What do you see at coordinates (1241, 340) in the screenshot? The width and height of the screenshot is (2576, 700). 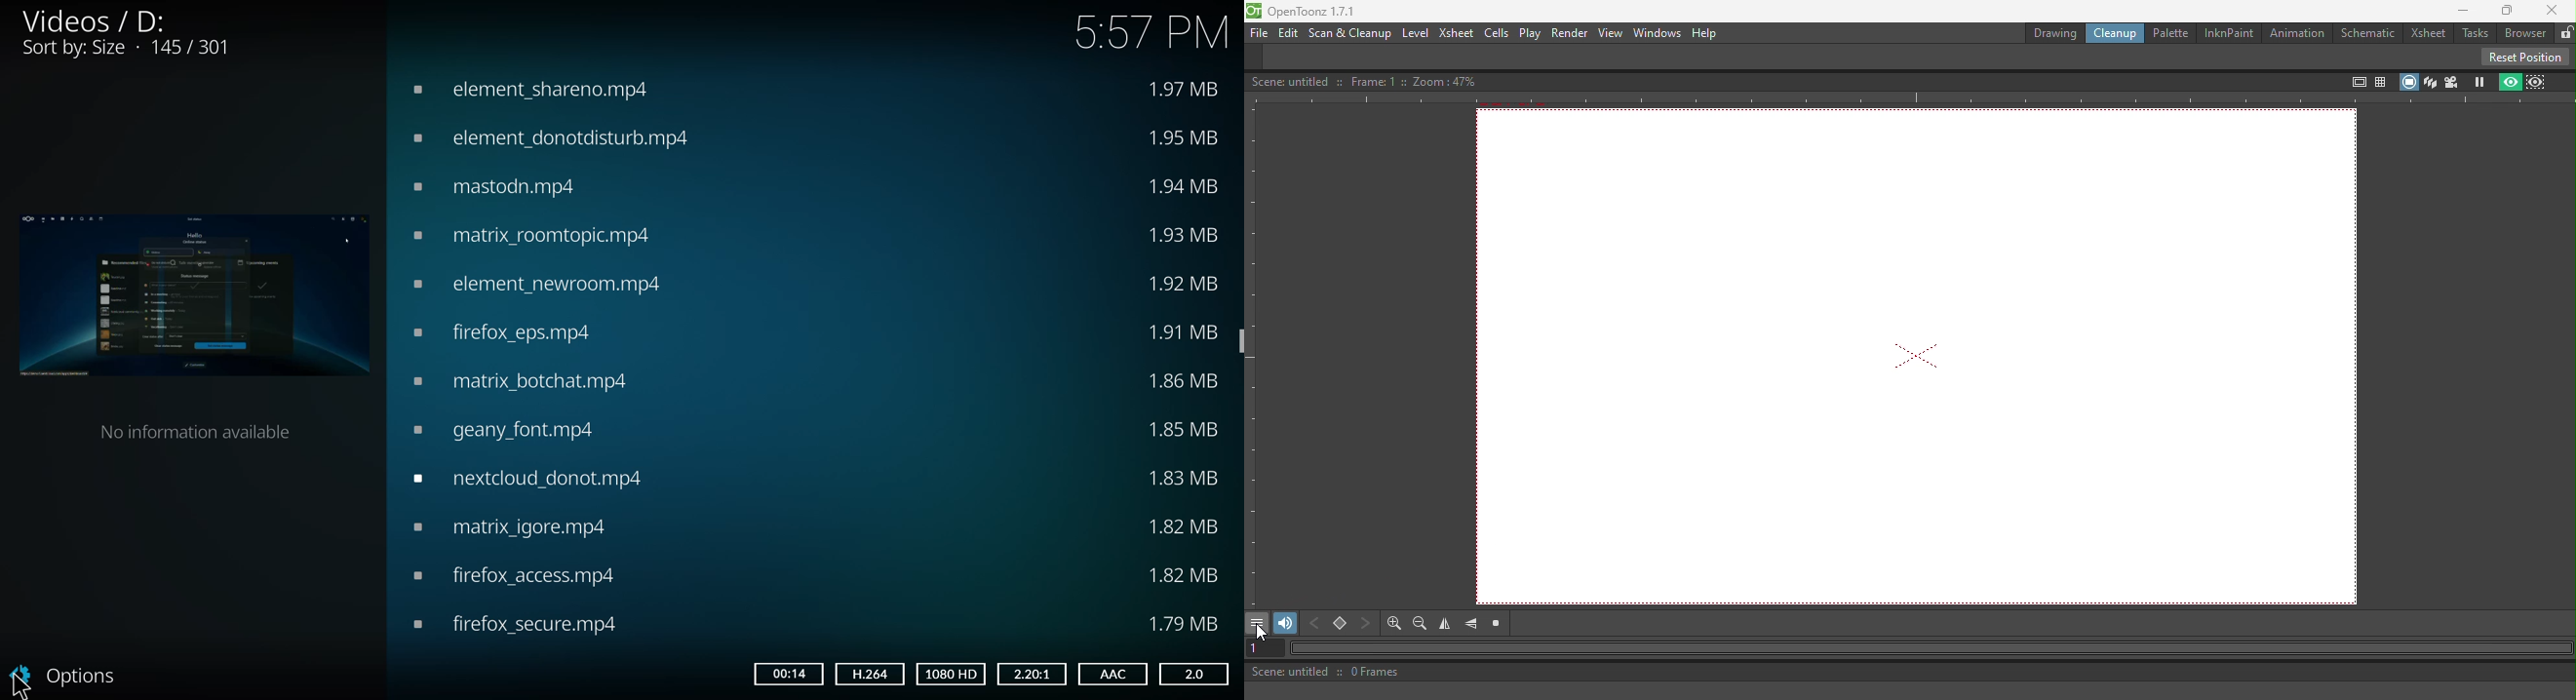 I see `scroll bar` at bounding box center [1241, 340].